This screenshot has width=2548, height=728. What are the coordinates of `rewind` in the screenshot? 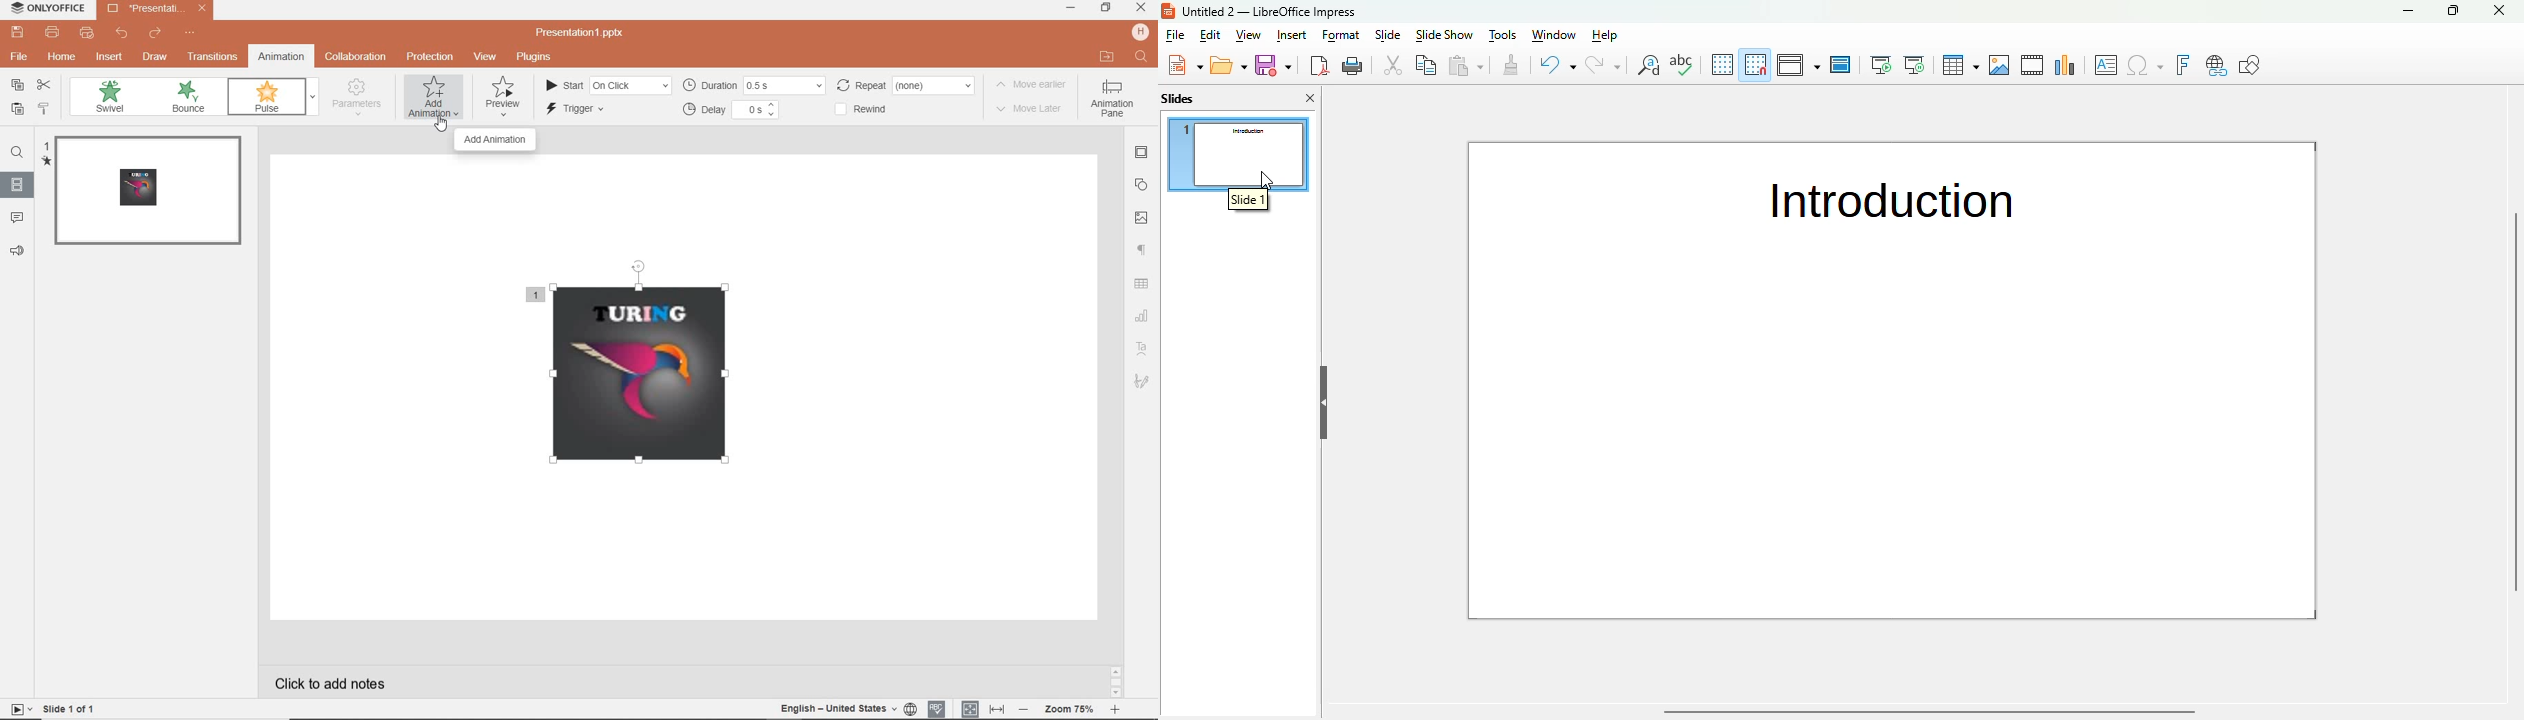 It's located at (862, 110).